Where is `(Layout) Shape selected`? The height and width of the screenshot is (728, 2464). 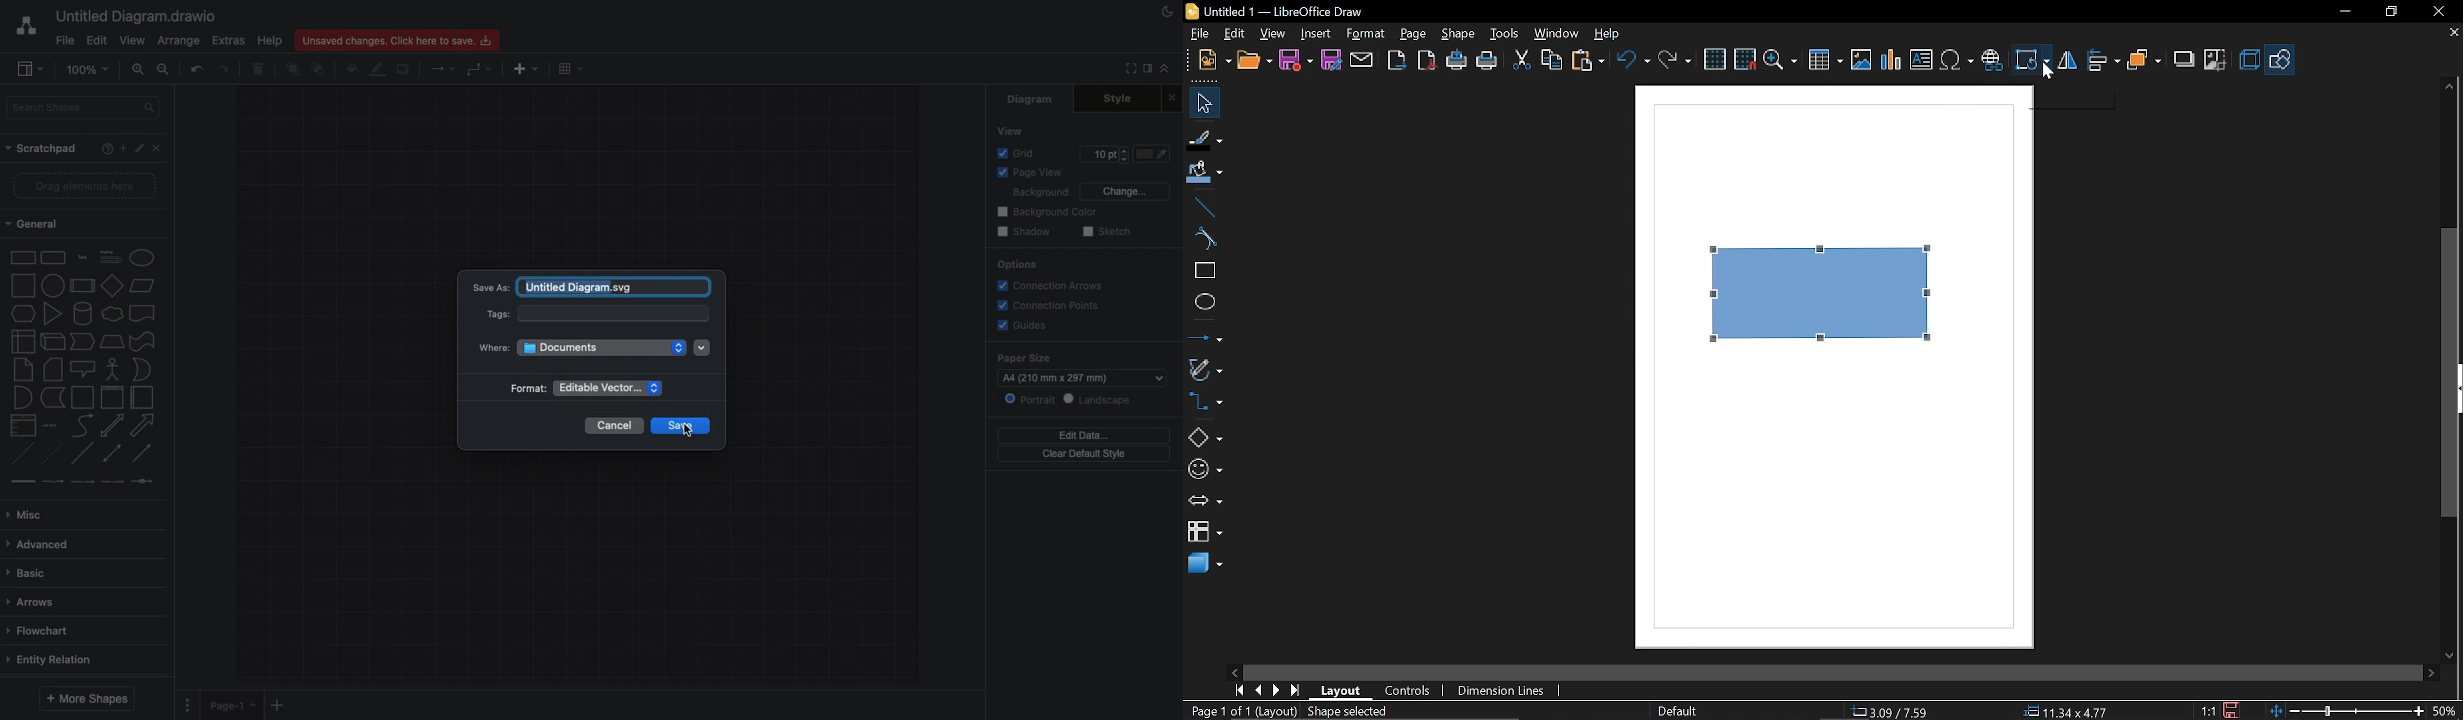
(Layout) Shape selected is located at coordinates (1328, 711).